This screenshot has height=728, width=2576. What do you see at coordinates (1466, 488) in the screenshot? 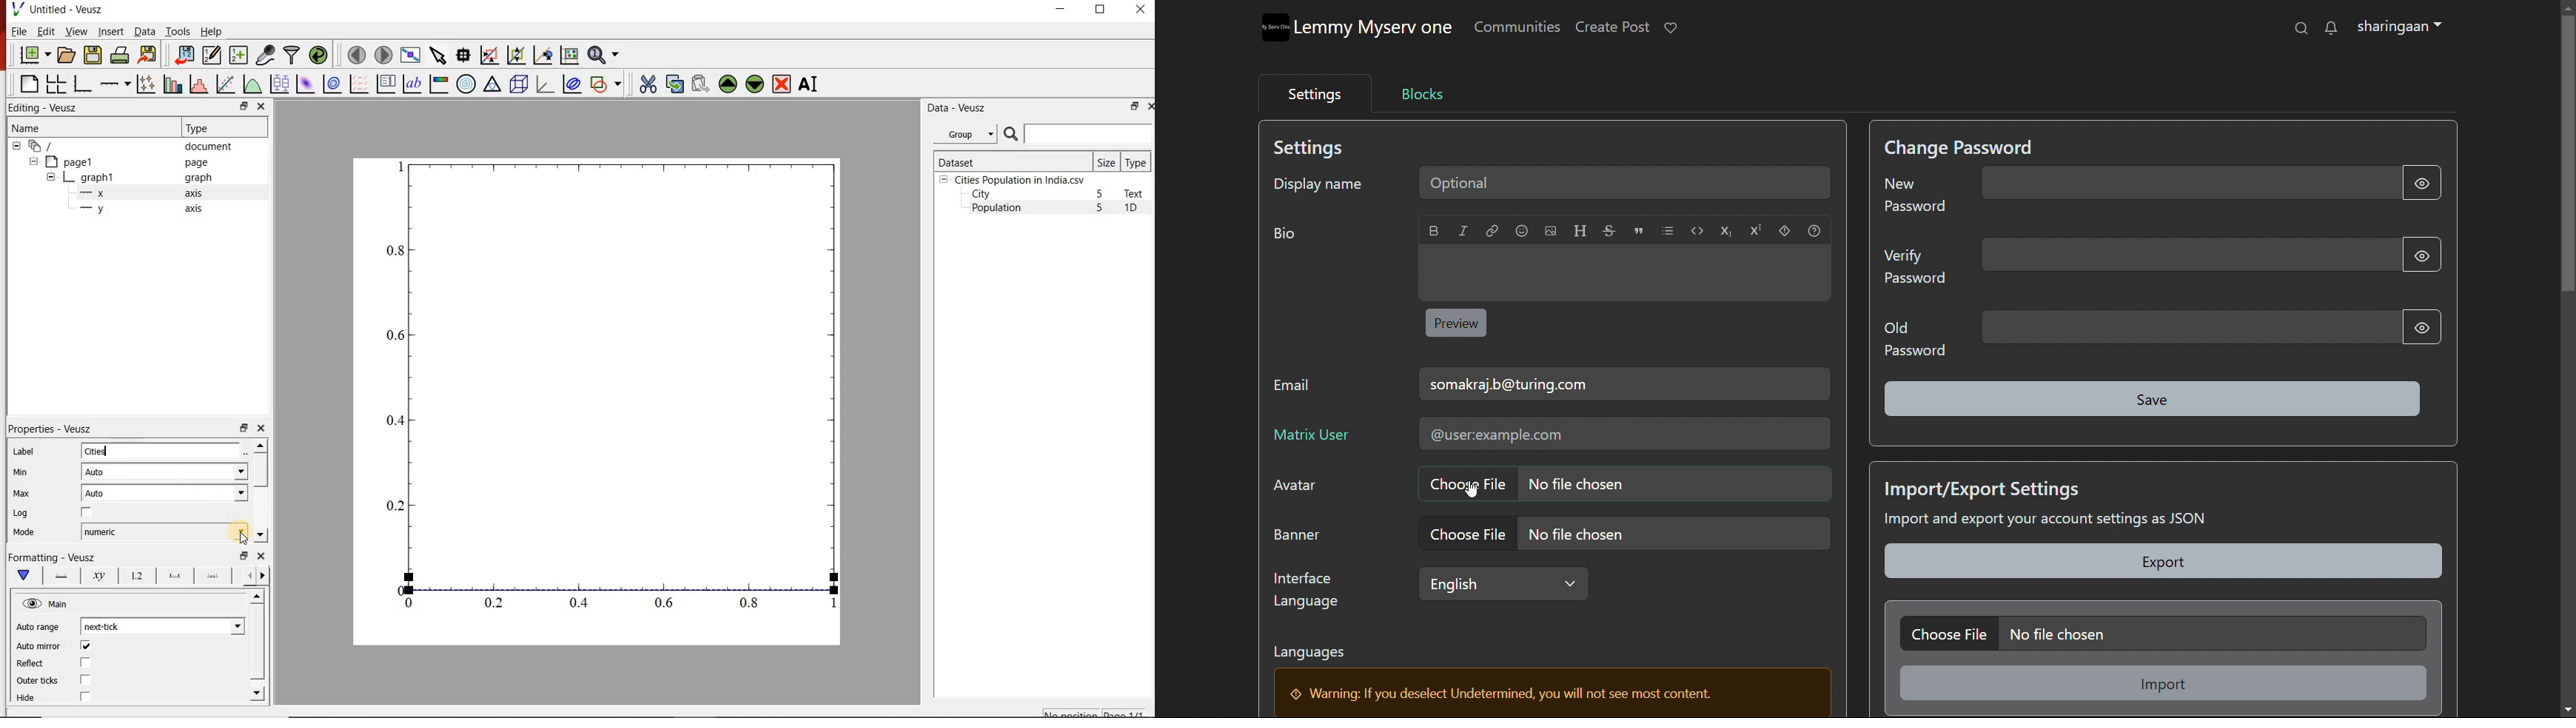
I see `Cursor` at bounding box center [1466, 488].